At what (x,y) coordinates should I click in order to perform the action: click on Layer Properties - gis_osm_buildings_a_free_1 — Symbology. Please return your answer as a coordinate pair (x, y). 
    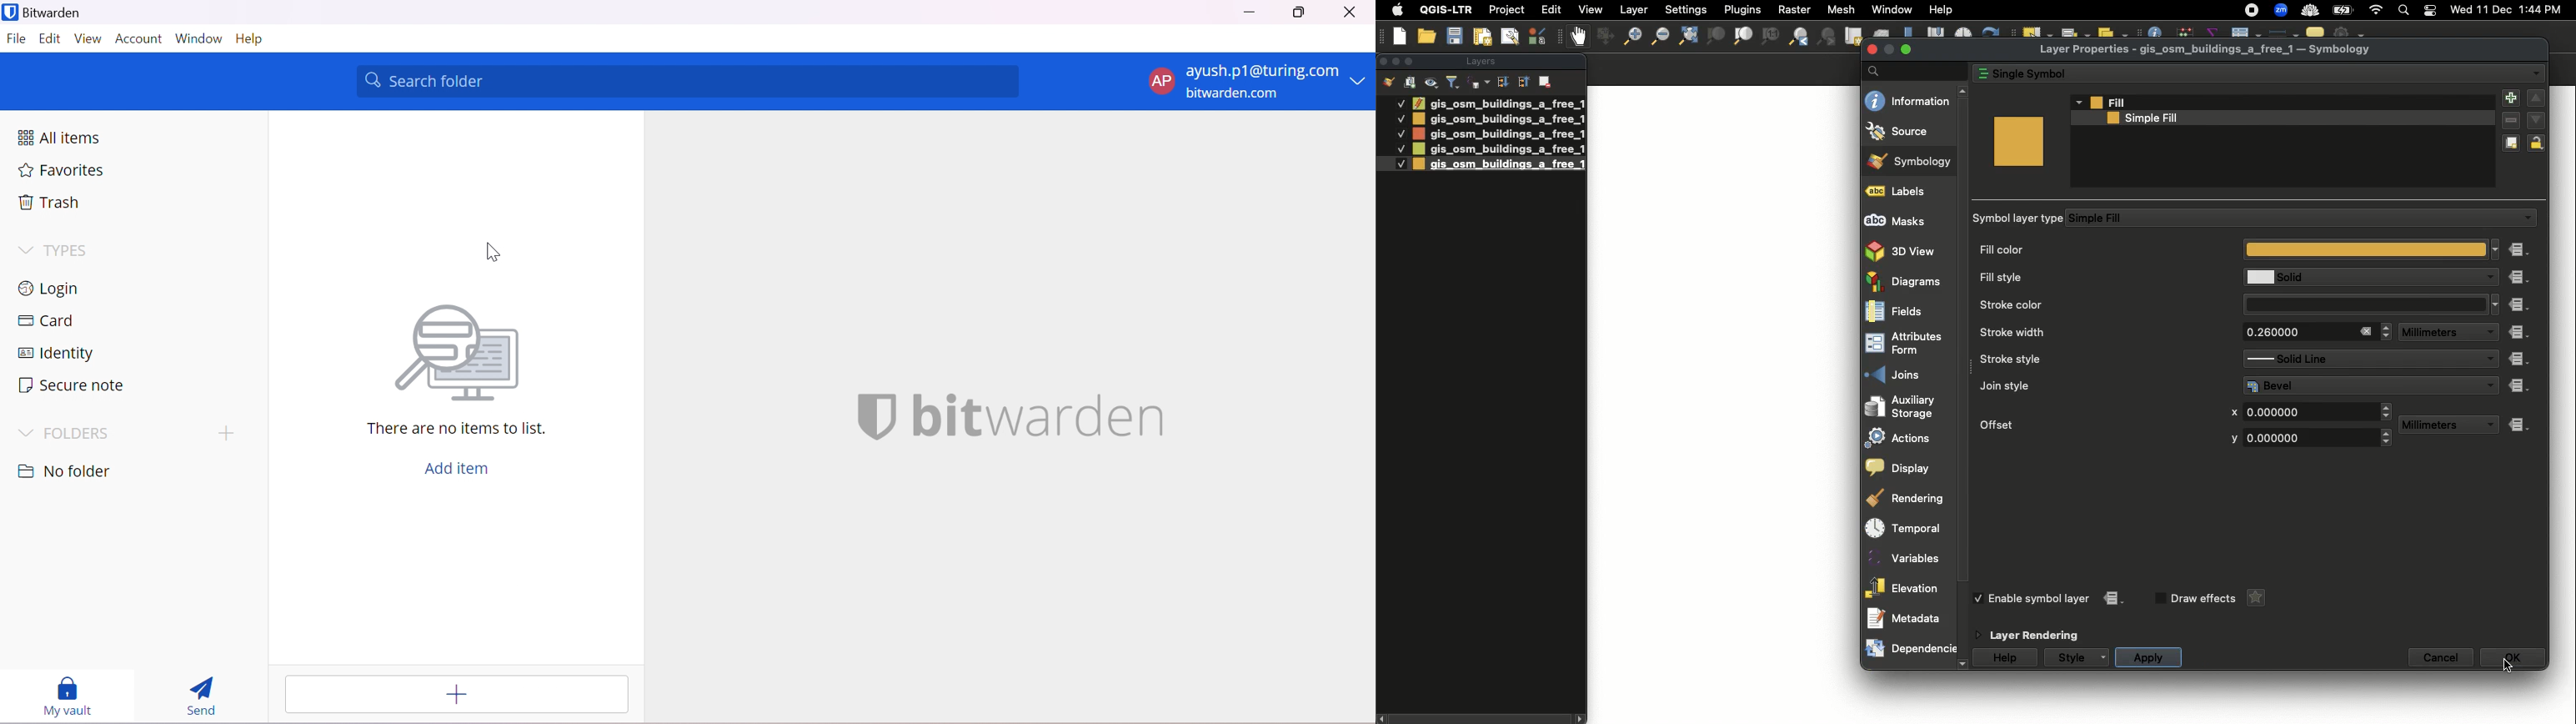
    Looking at the image, I should click on (2208, 50).